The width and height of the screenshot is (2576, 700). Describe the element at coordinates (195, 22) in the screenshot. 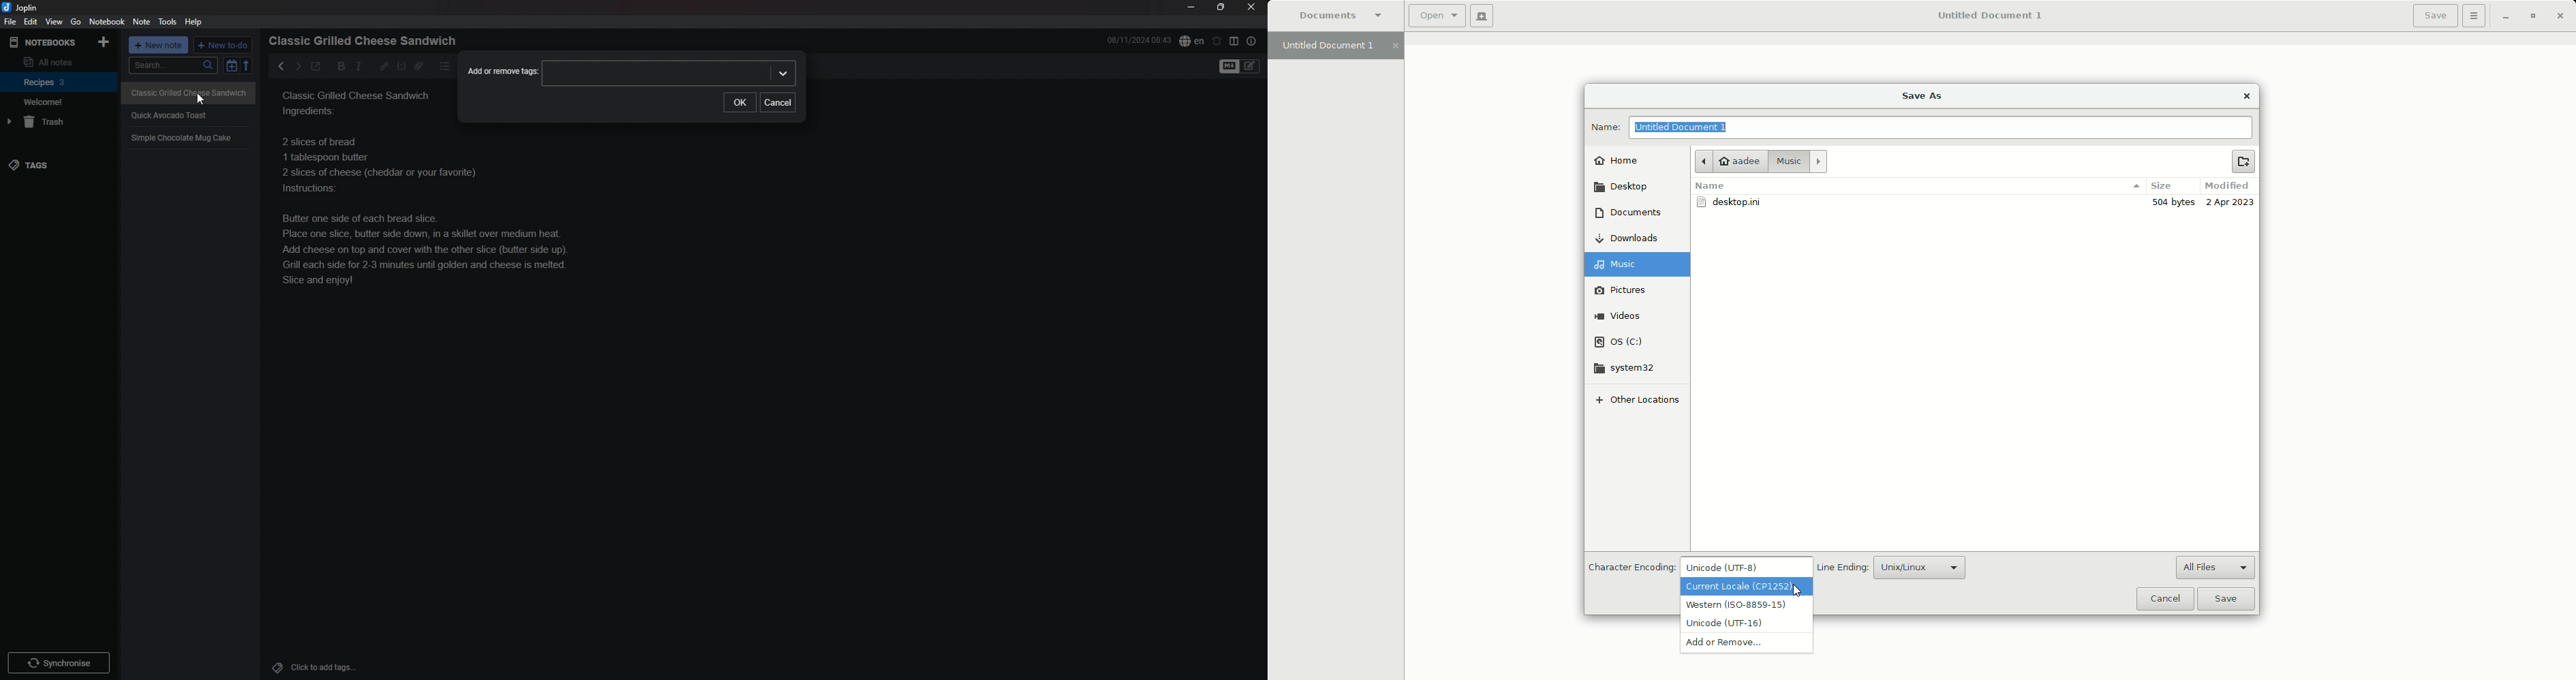

I see `help` at that location.